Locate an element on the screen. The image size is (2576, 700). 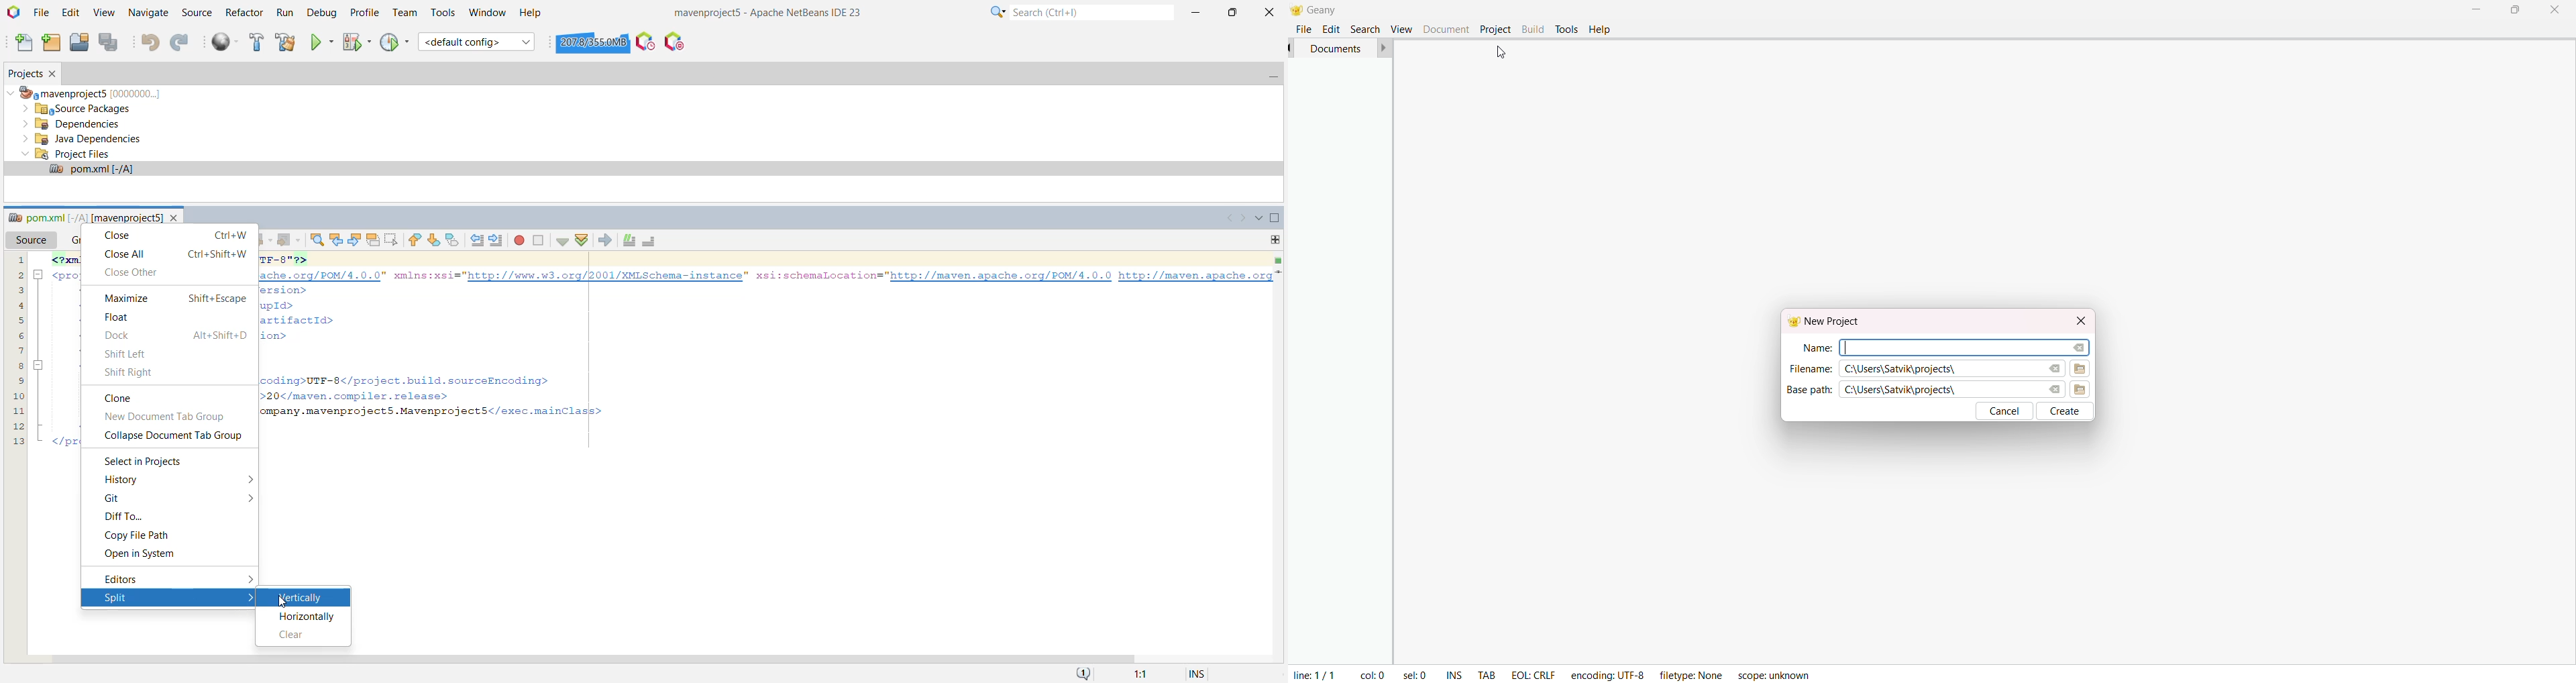
Shift Left is located at coordinates (129, 354).